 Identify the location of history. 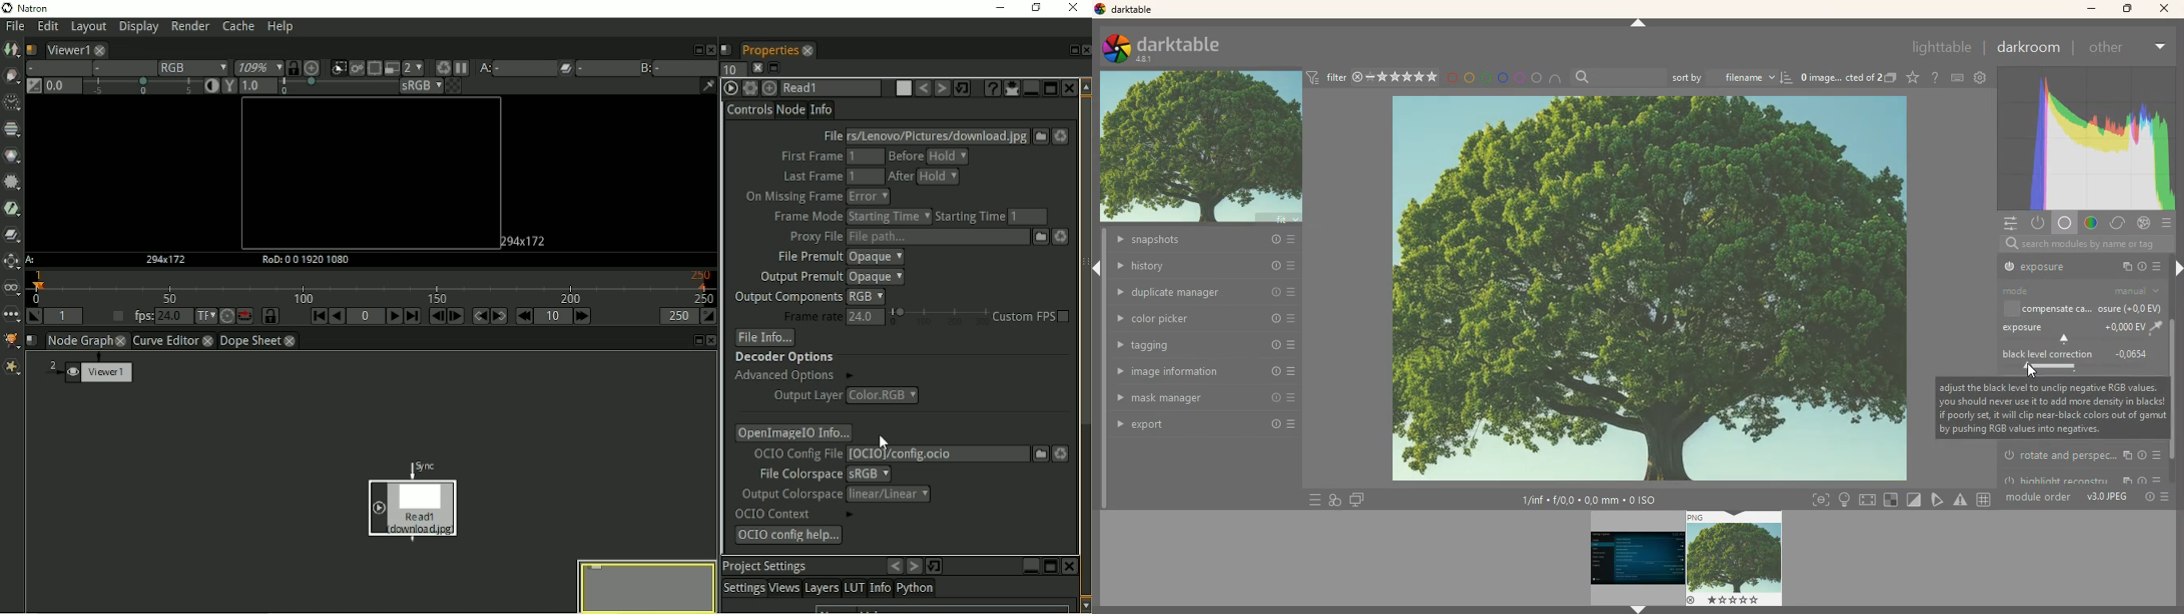
(1206, 265).